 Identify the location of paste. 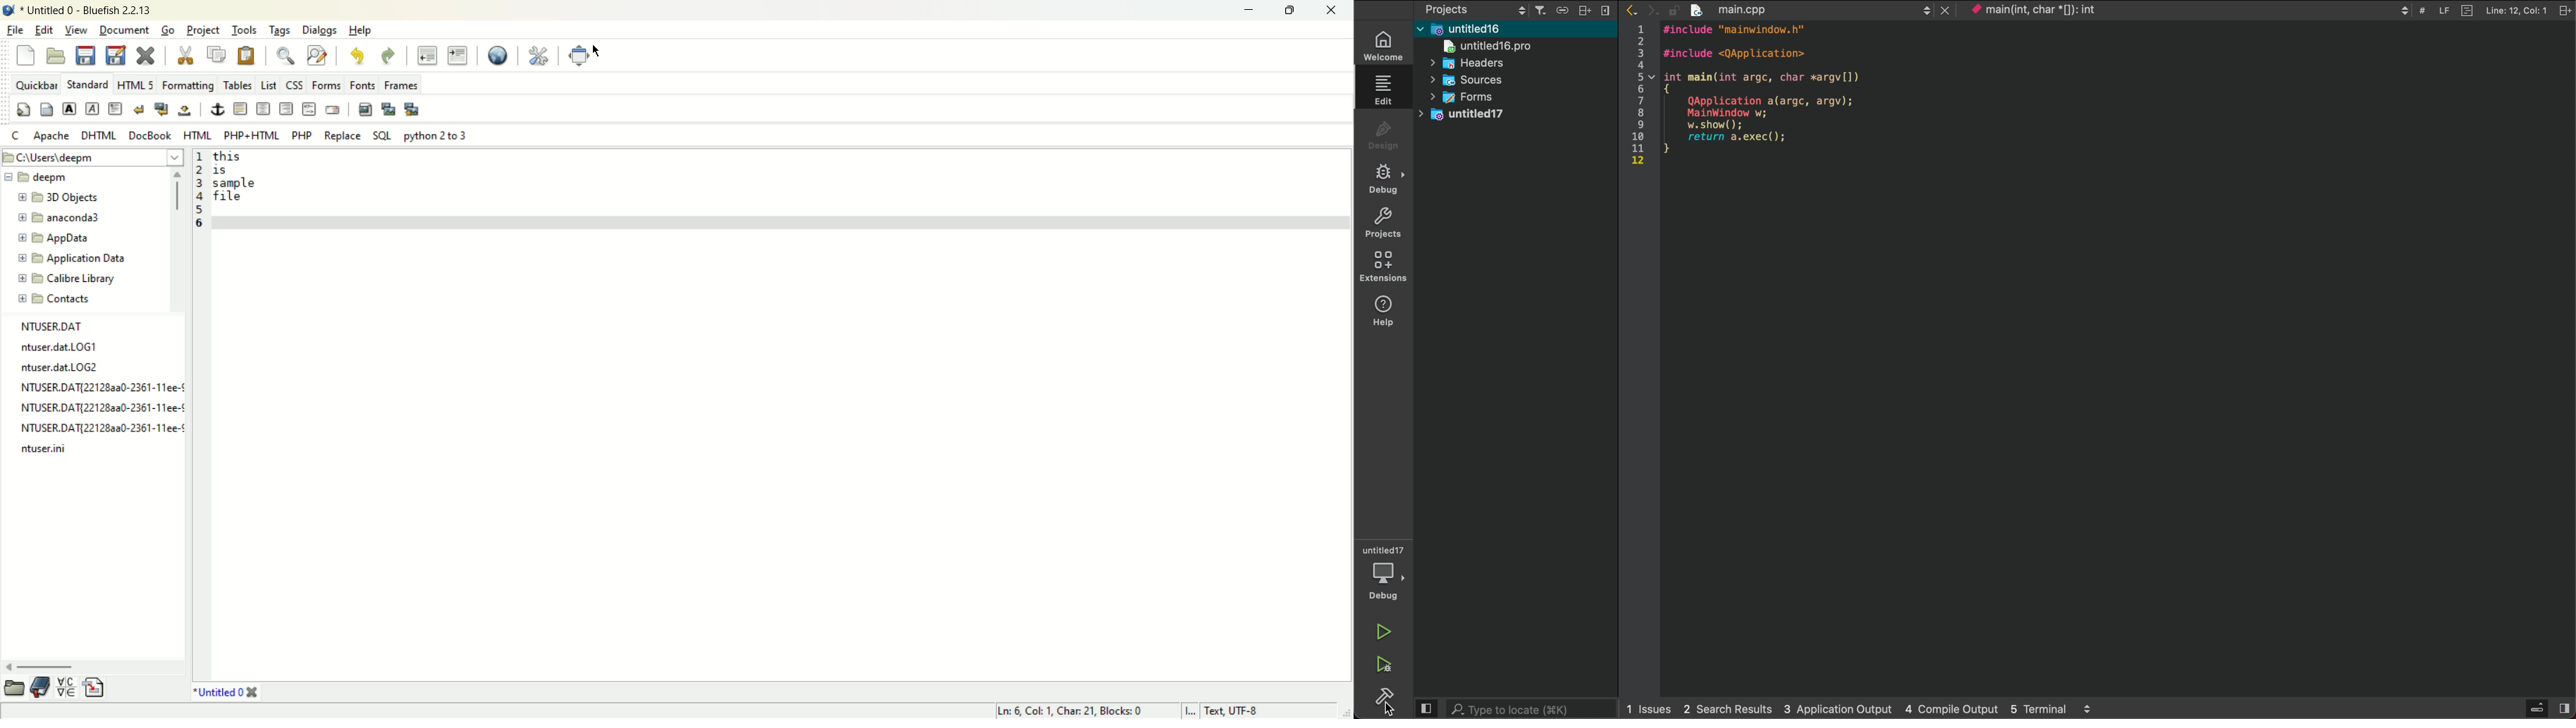
(244, 54).